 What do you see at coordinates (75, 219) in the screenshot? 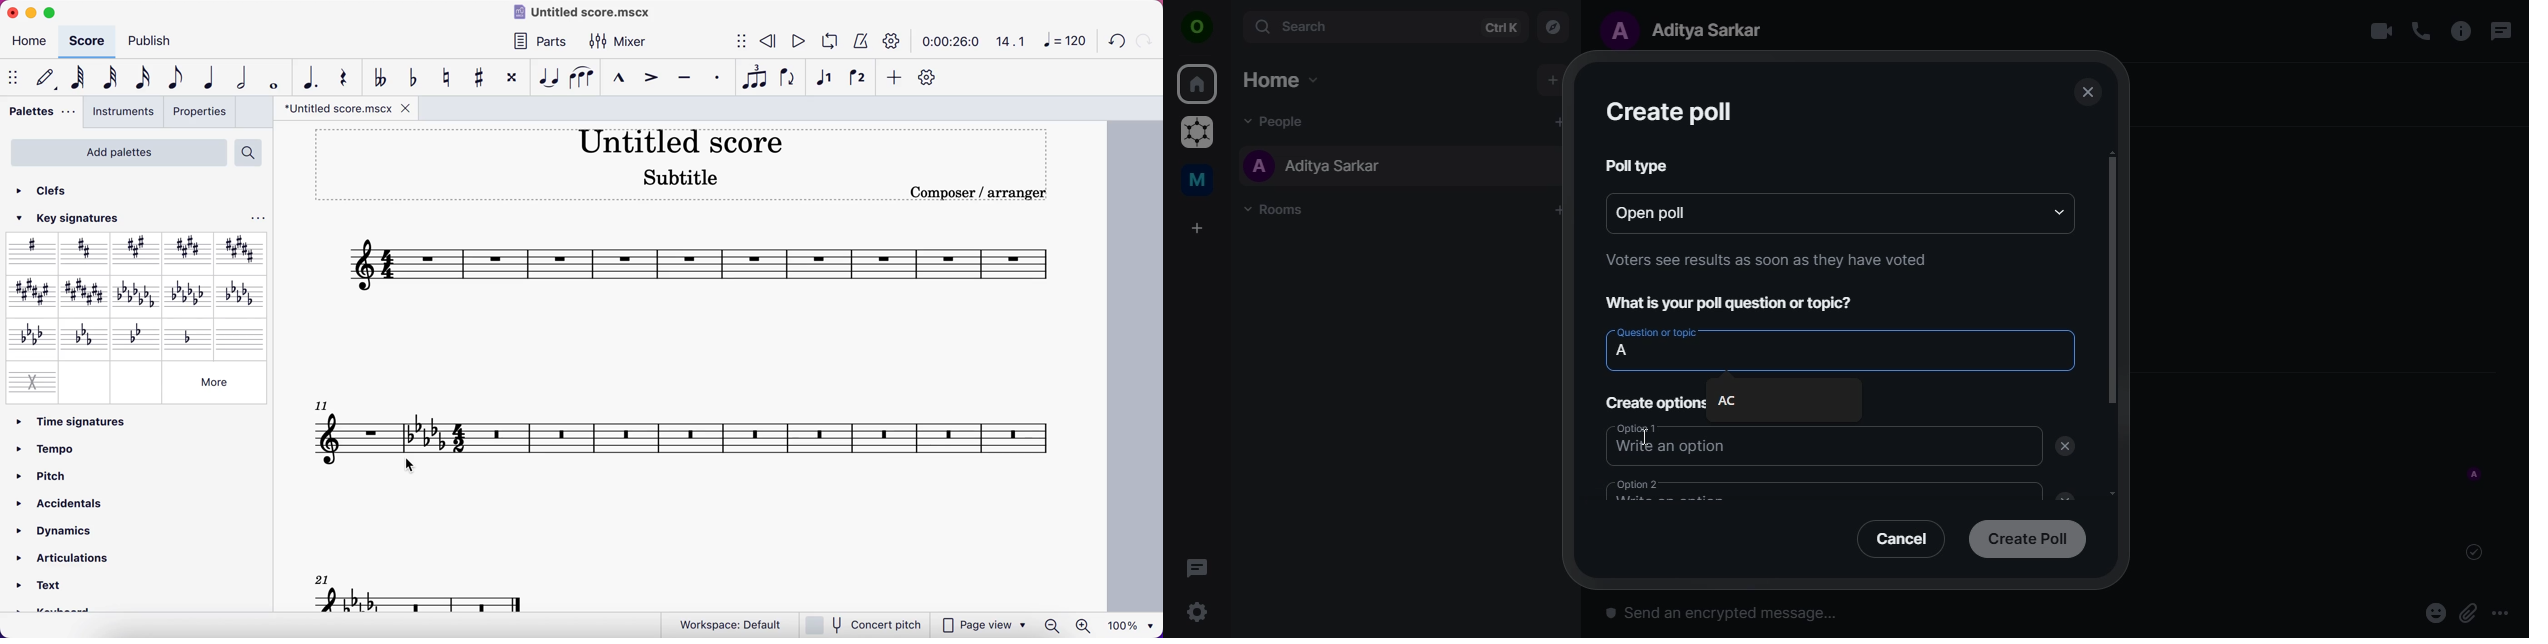
I see `key signature` at bounding box center [75, 219].